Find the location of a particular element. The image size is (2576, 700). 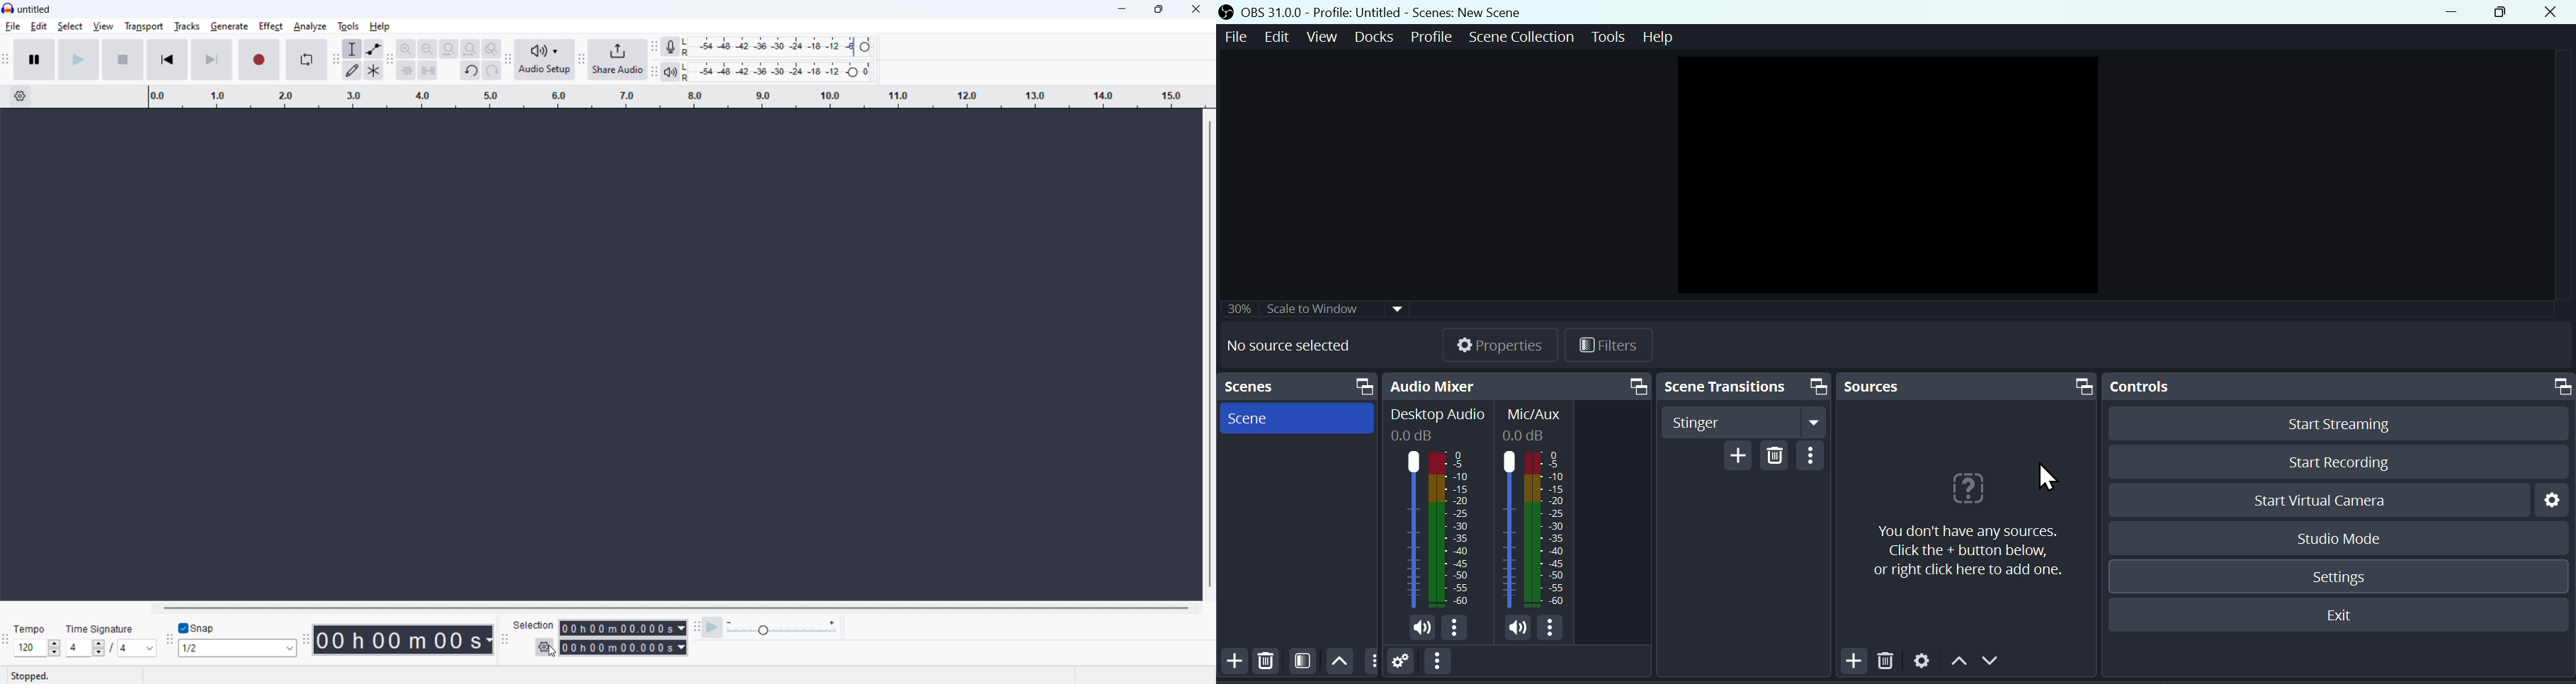

maximize is located at coordinates (2080, 387).